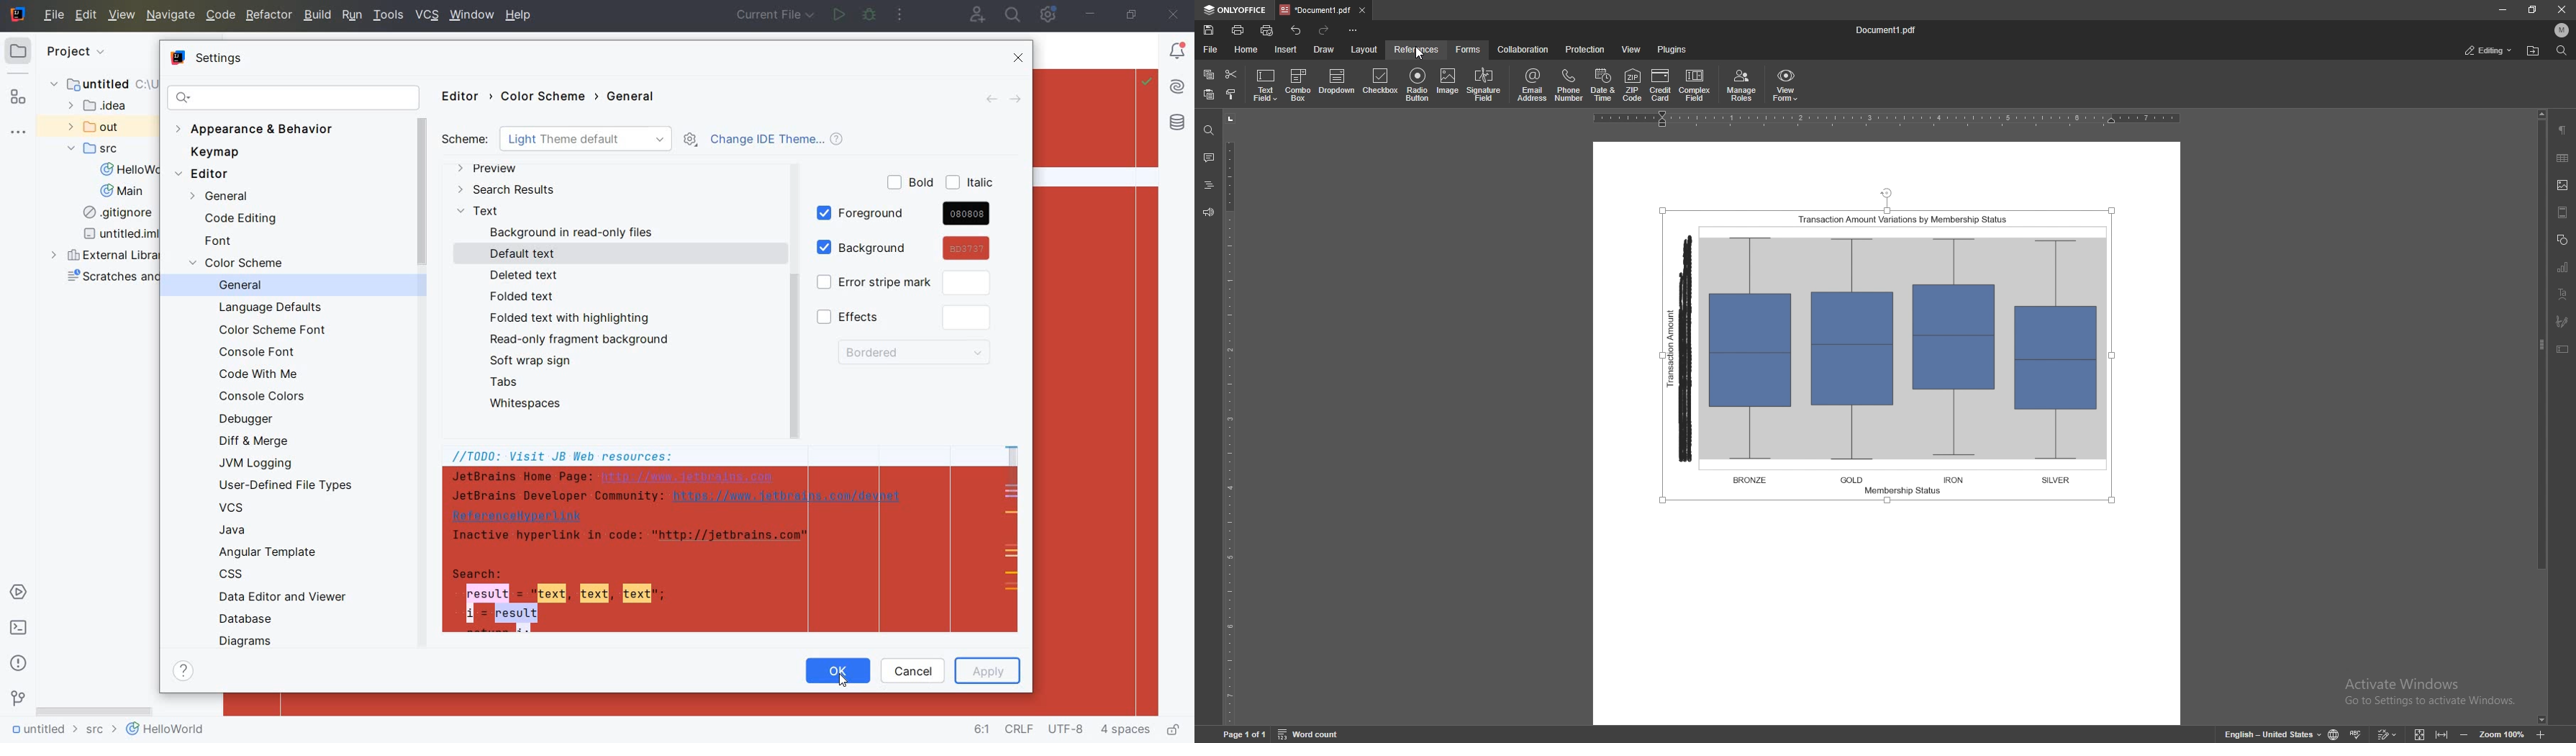 The image size is (2576, 756). Describe the element at coordinates (1019, 731) in the screenshot. I see `line separator` at that location.